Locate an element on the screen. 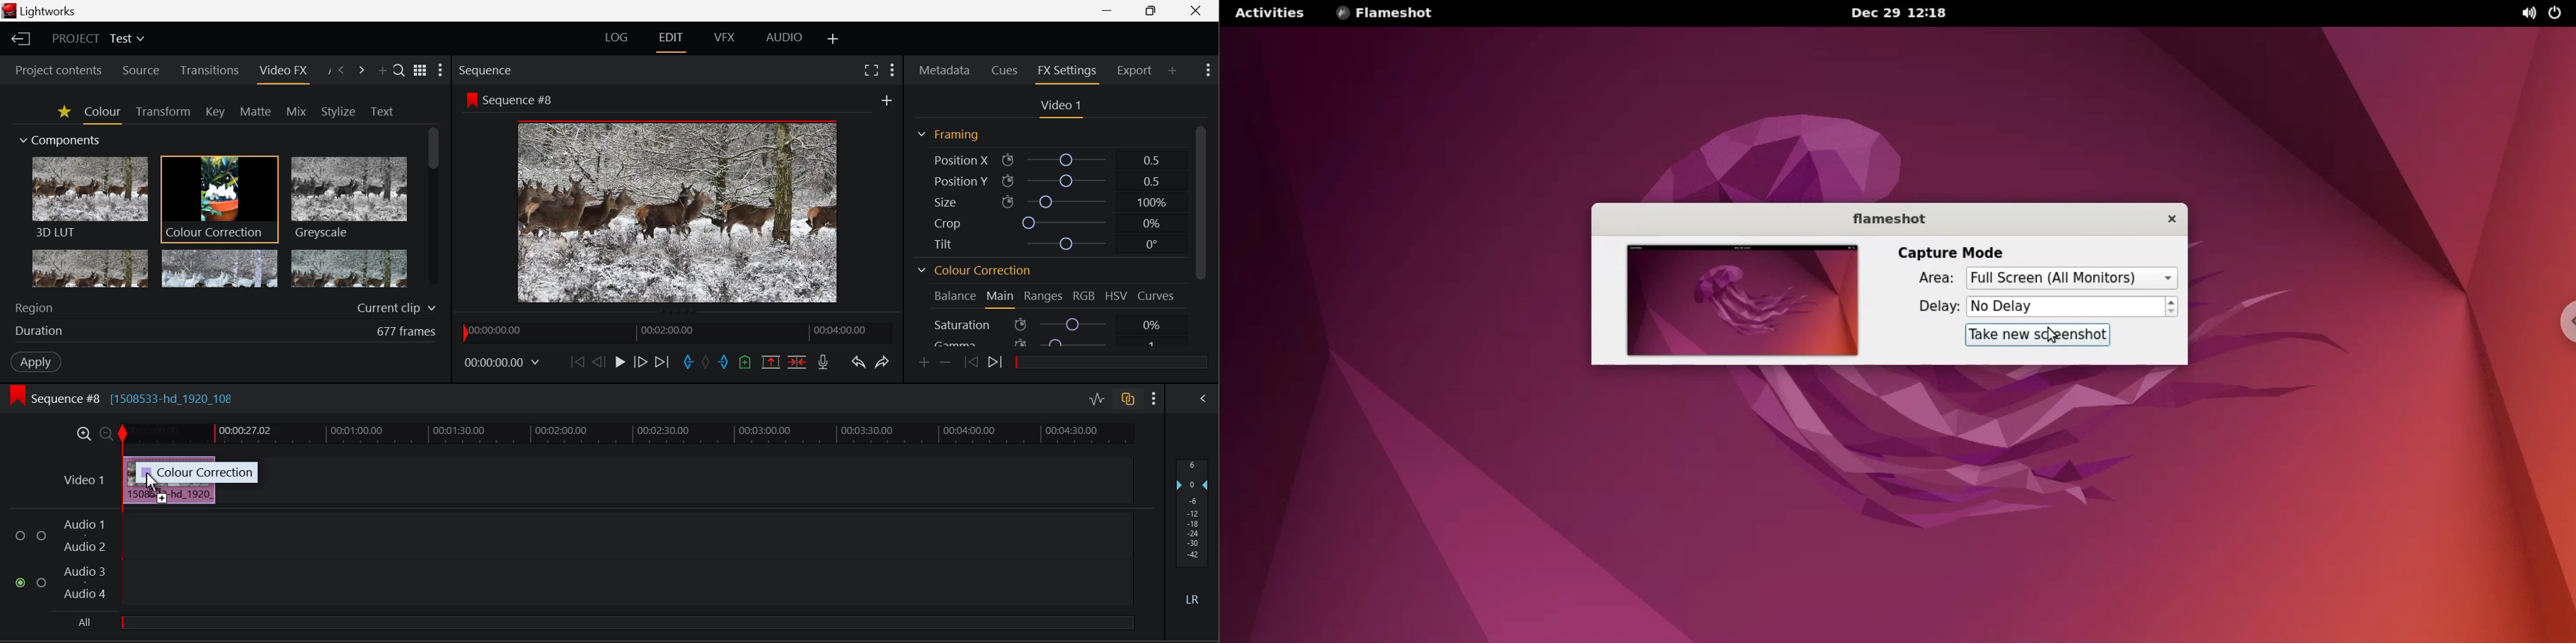 The image size is (2576, 644). Go Back is located at coordinates (598, 362).